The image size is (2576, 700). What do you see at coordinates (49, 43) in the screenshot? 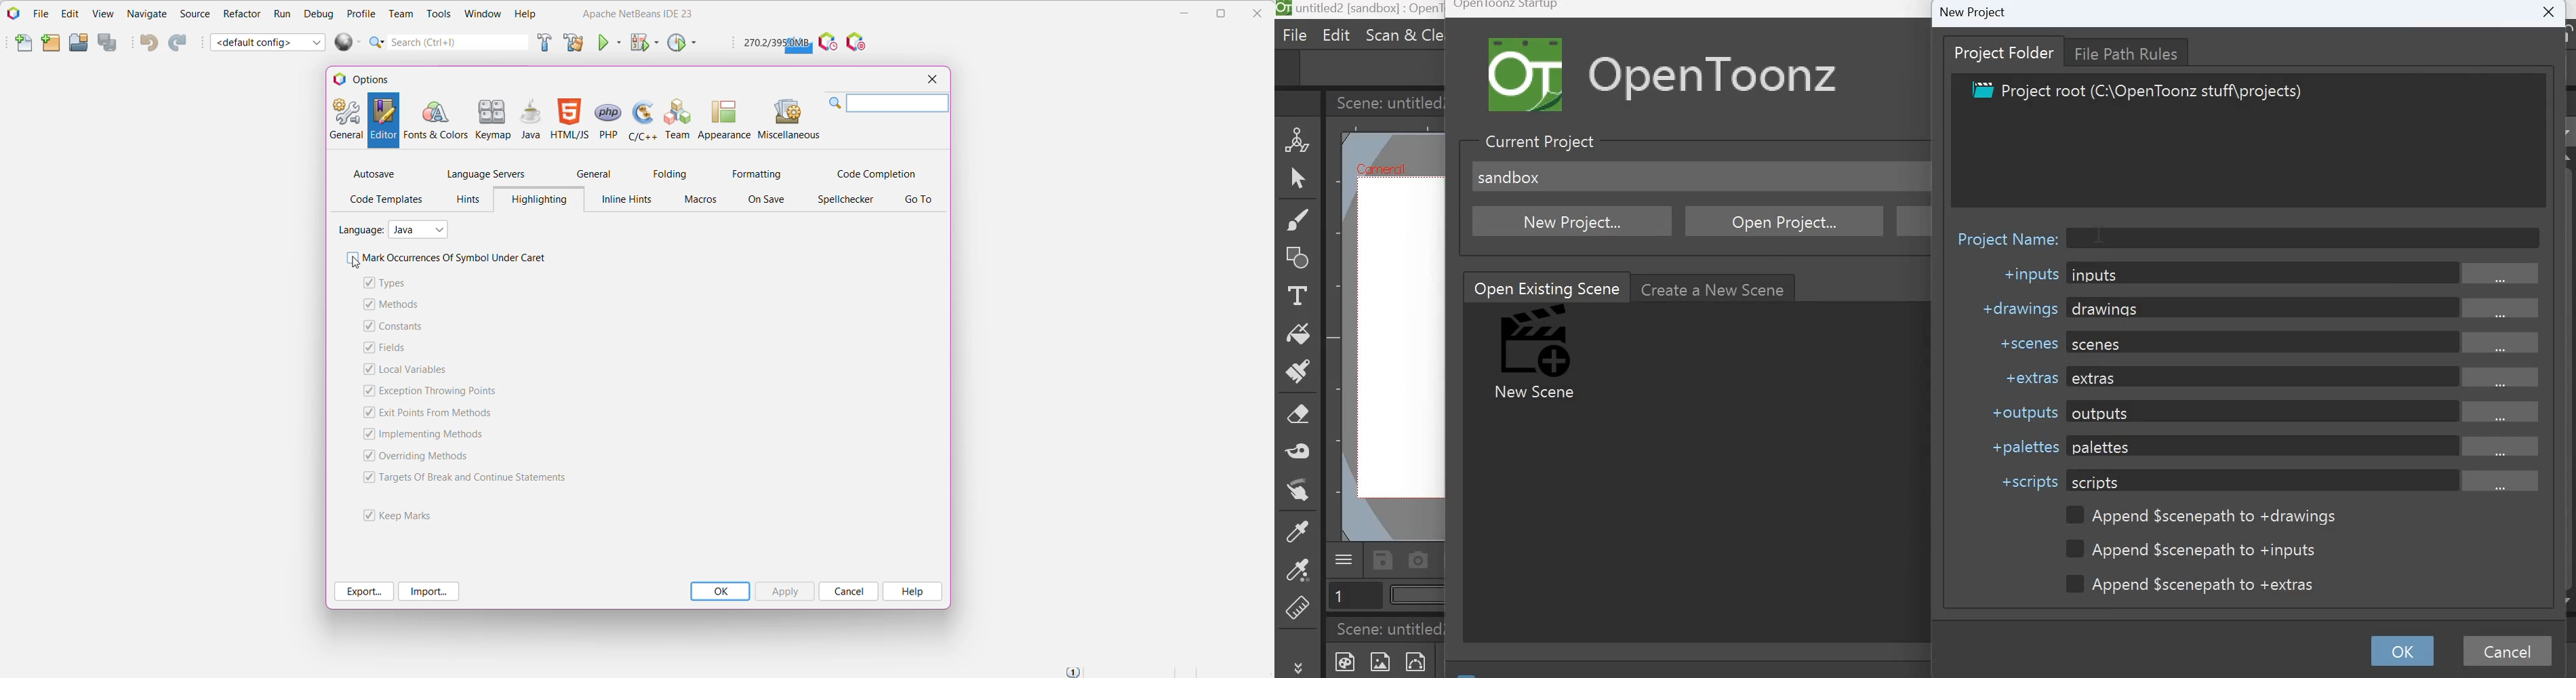
I see `New Project` at bounding box center [49, 43].